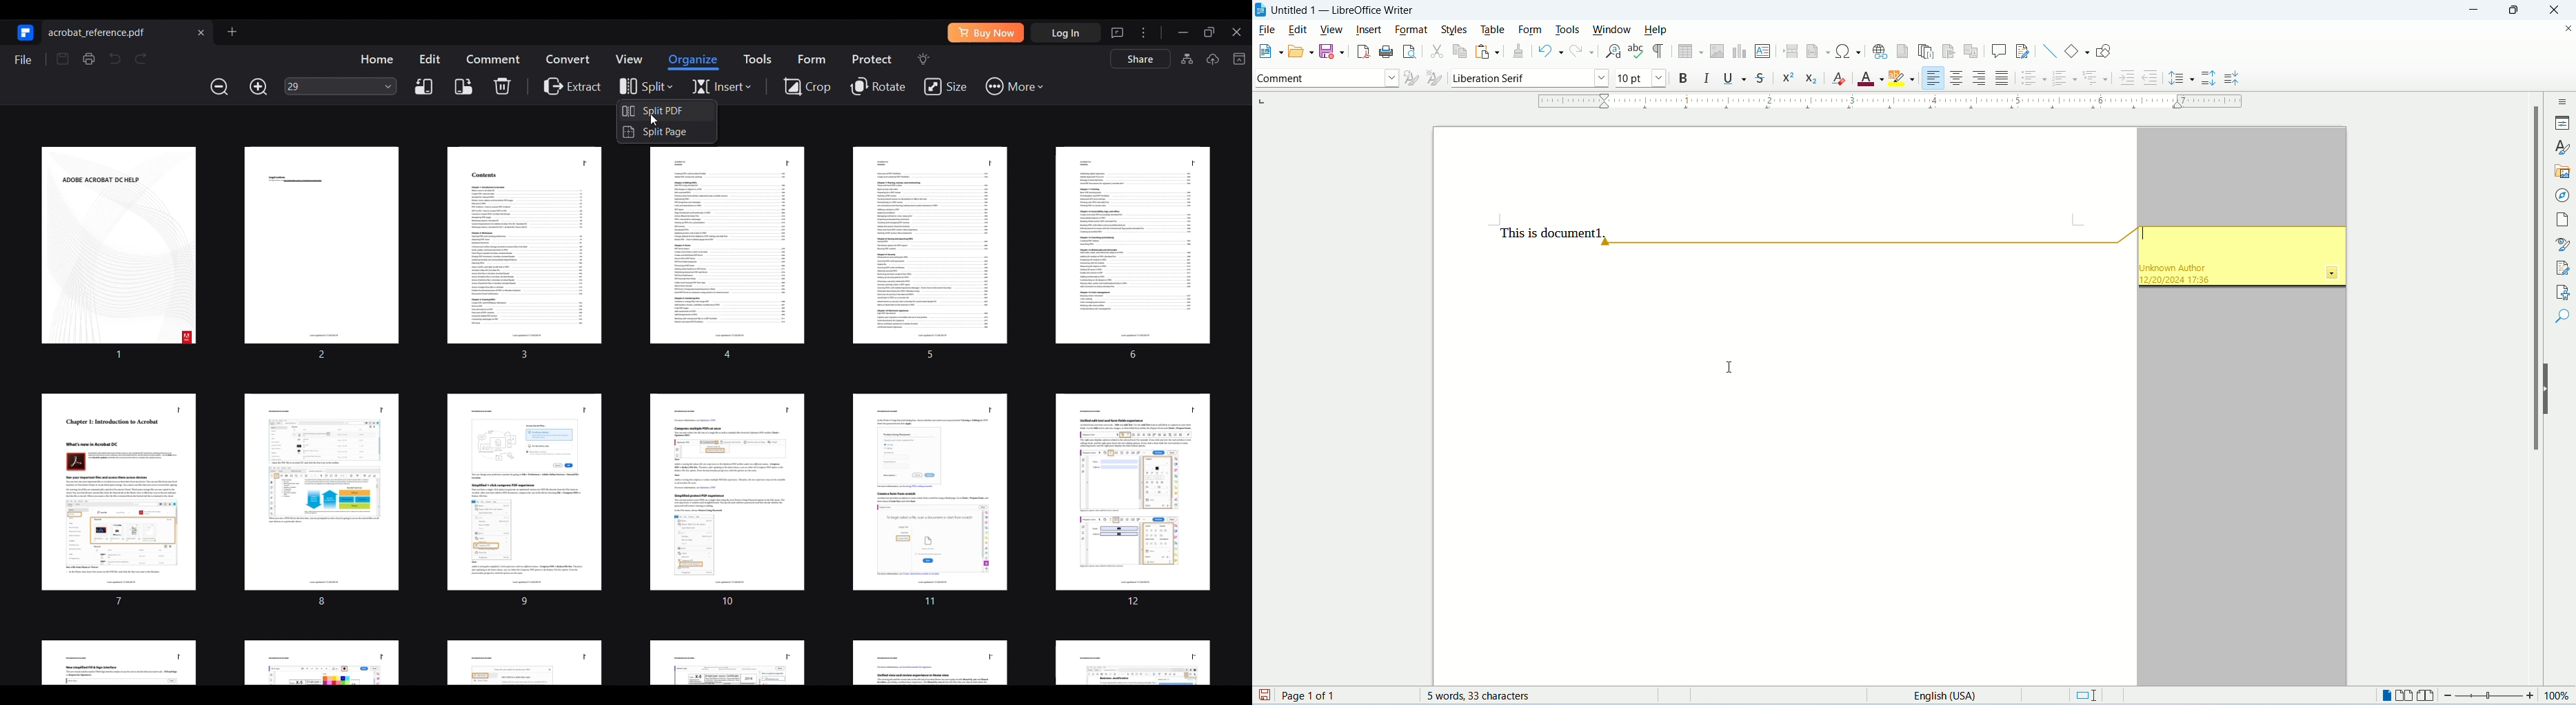 This screenshot has height=728, width=2576. I want to click on formatting marks, so click(1659, 52).